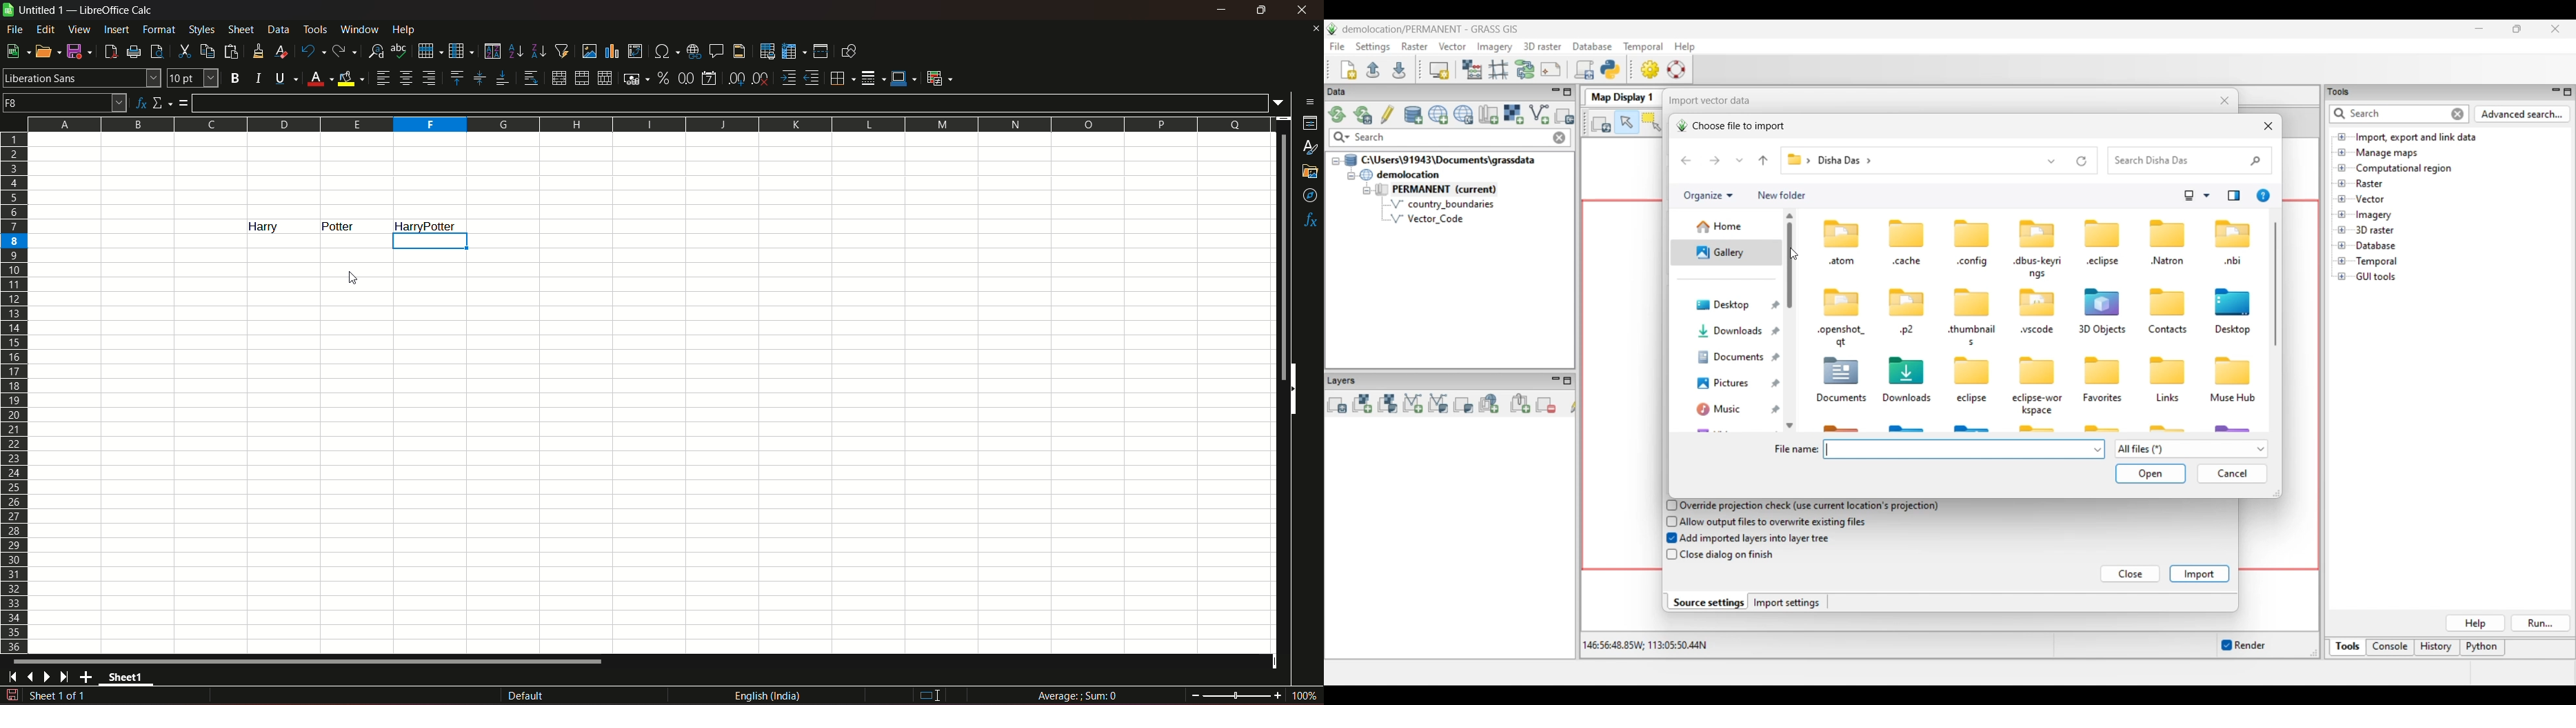 This screenshot has height=728, width=2576. Describe the element at coordinates (184, 103) in the screenshot. I see `formula` at that location.